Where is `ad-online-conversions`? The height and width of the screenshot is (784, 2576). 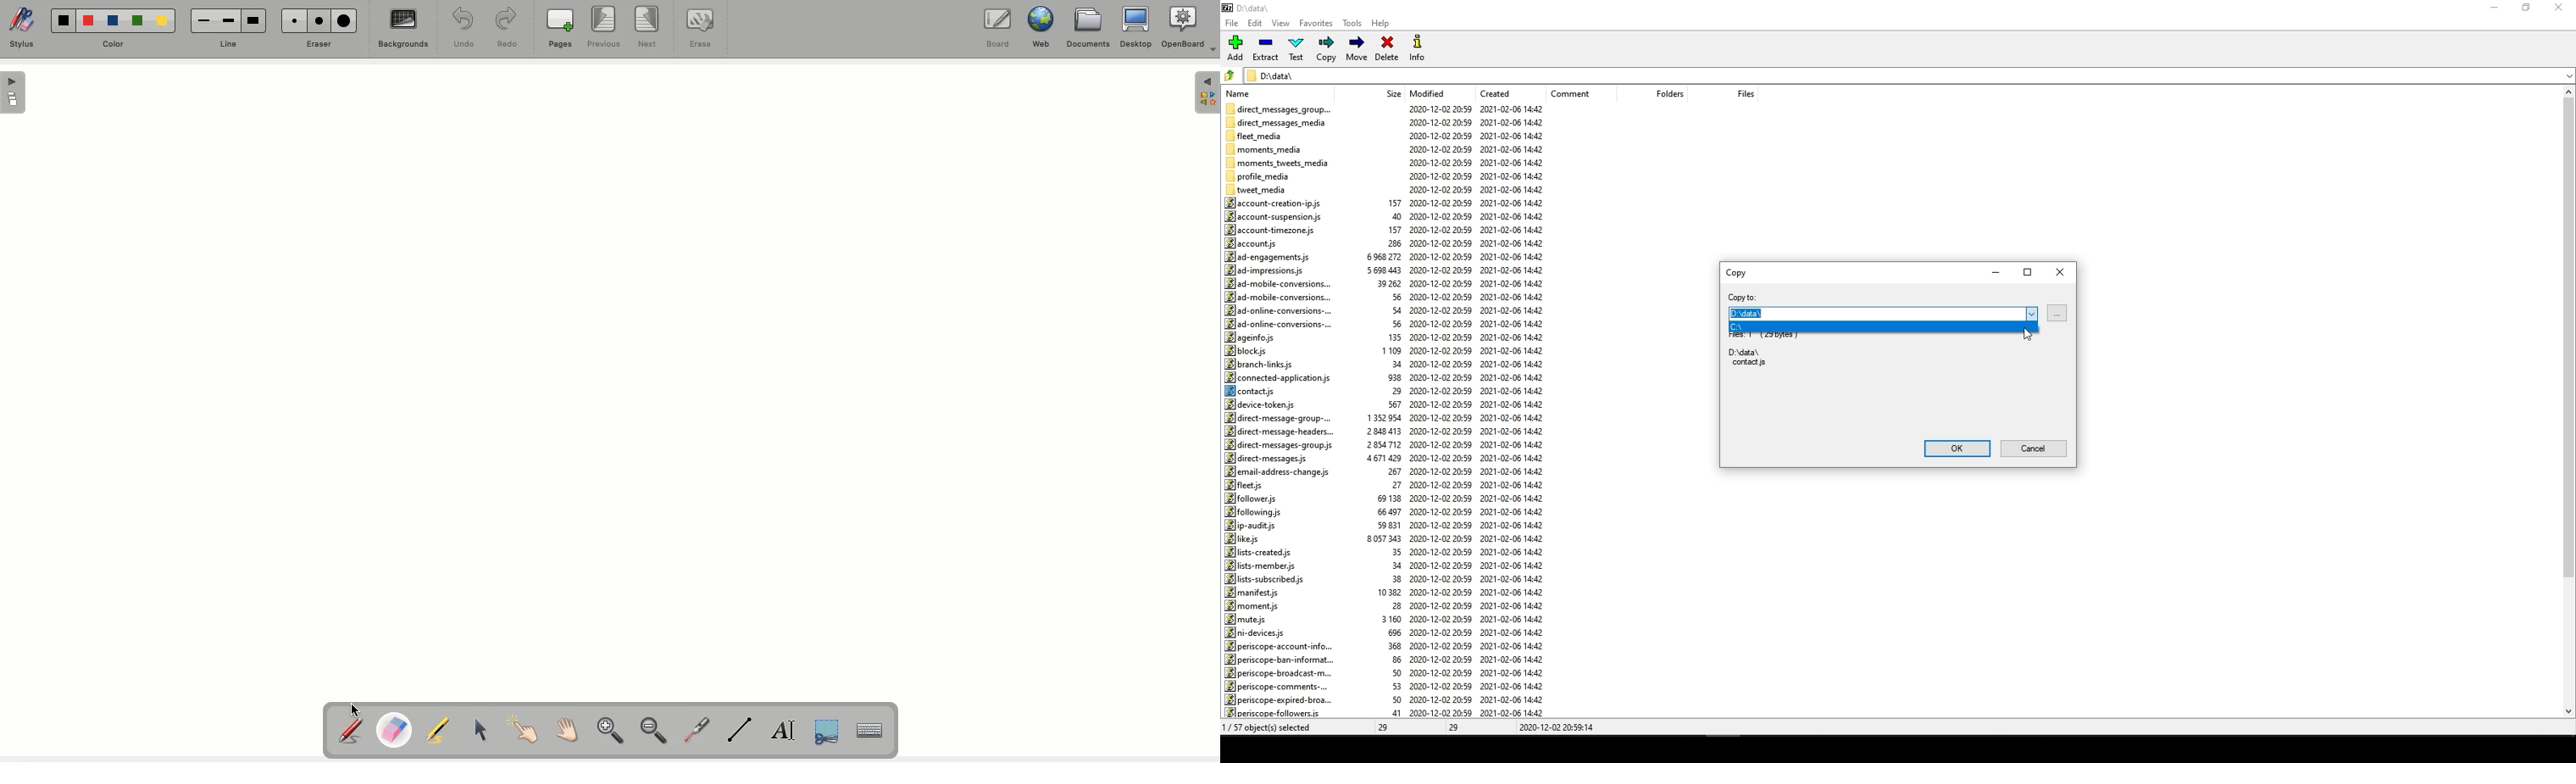 ad-online-conversions is located at coordinates (1279, 310).